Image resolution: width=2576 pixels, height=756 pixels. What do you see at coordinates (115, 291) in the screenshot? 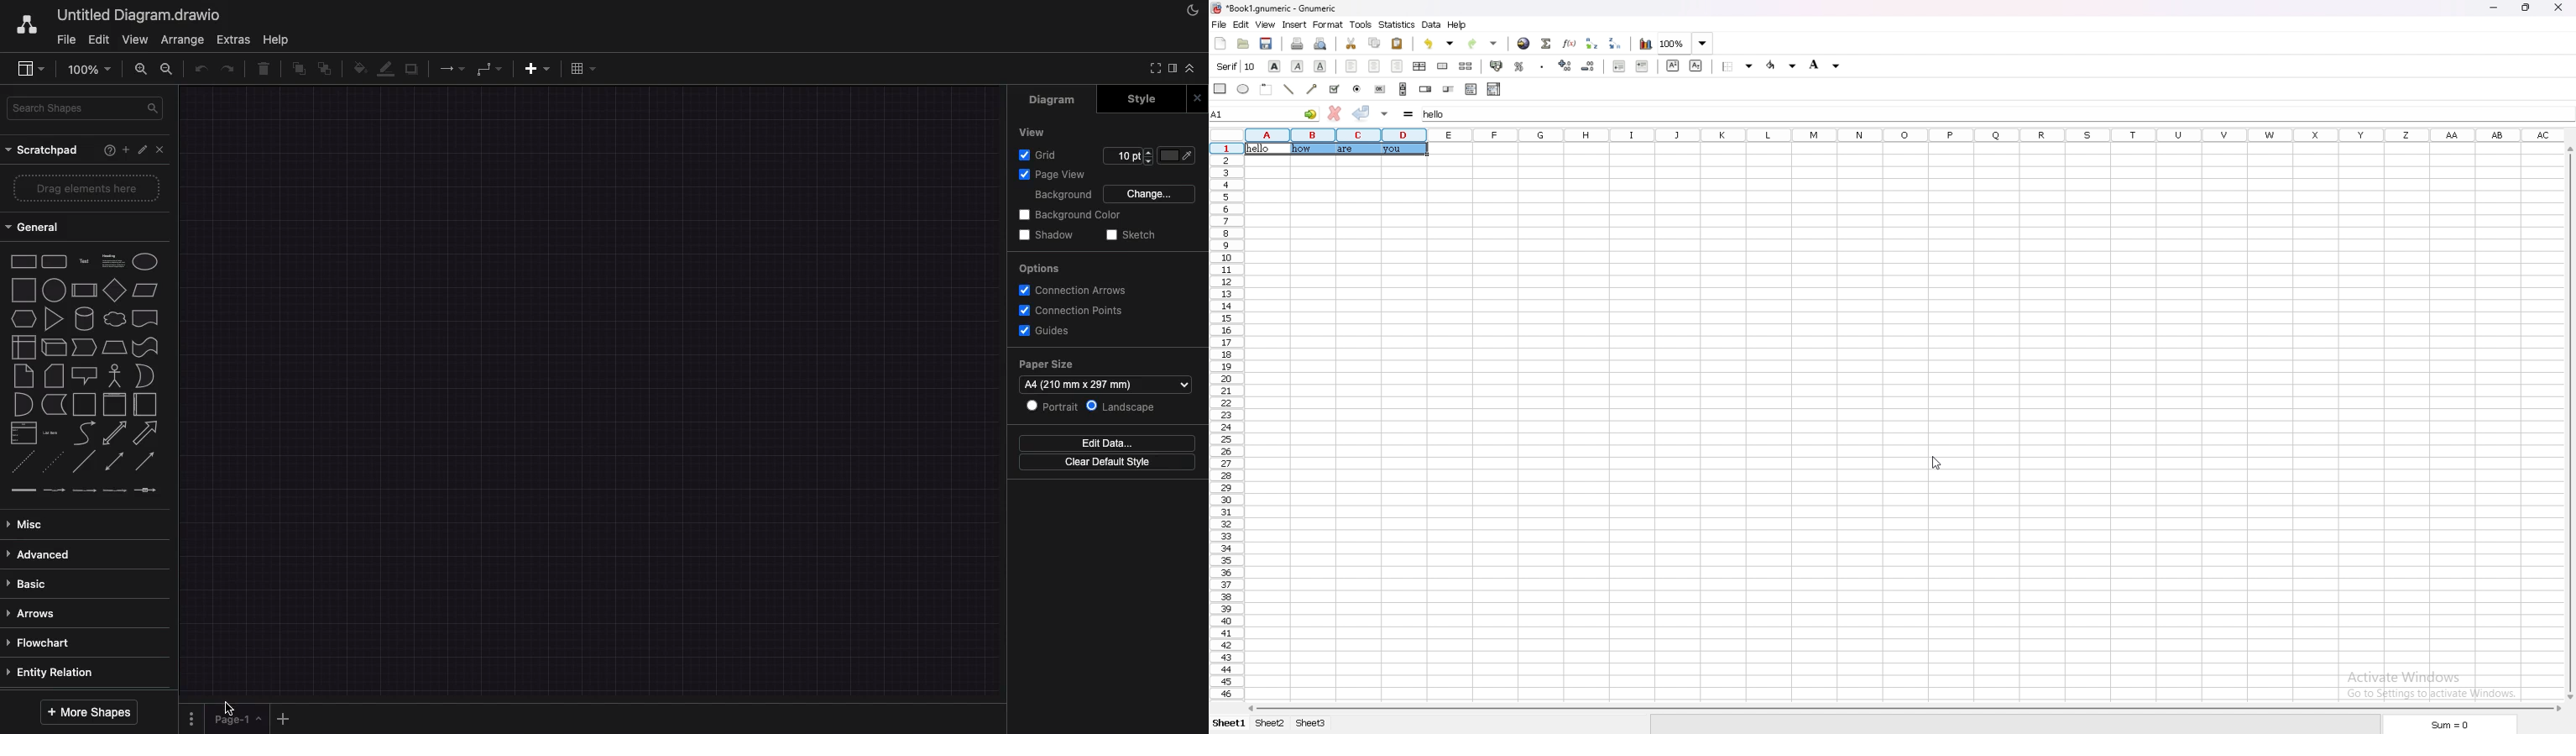
I see `diamond` at bounding box center [115, 291].